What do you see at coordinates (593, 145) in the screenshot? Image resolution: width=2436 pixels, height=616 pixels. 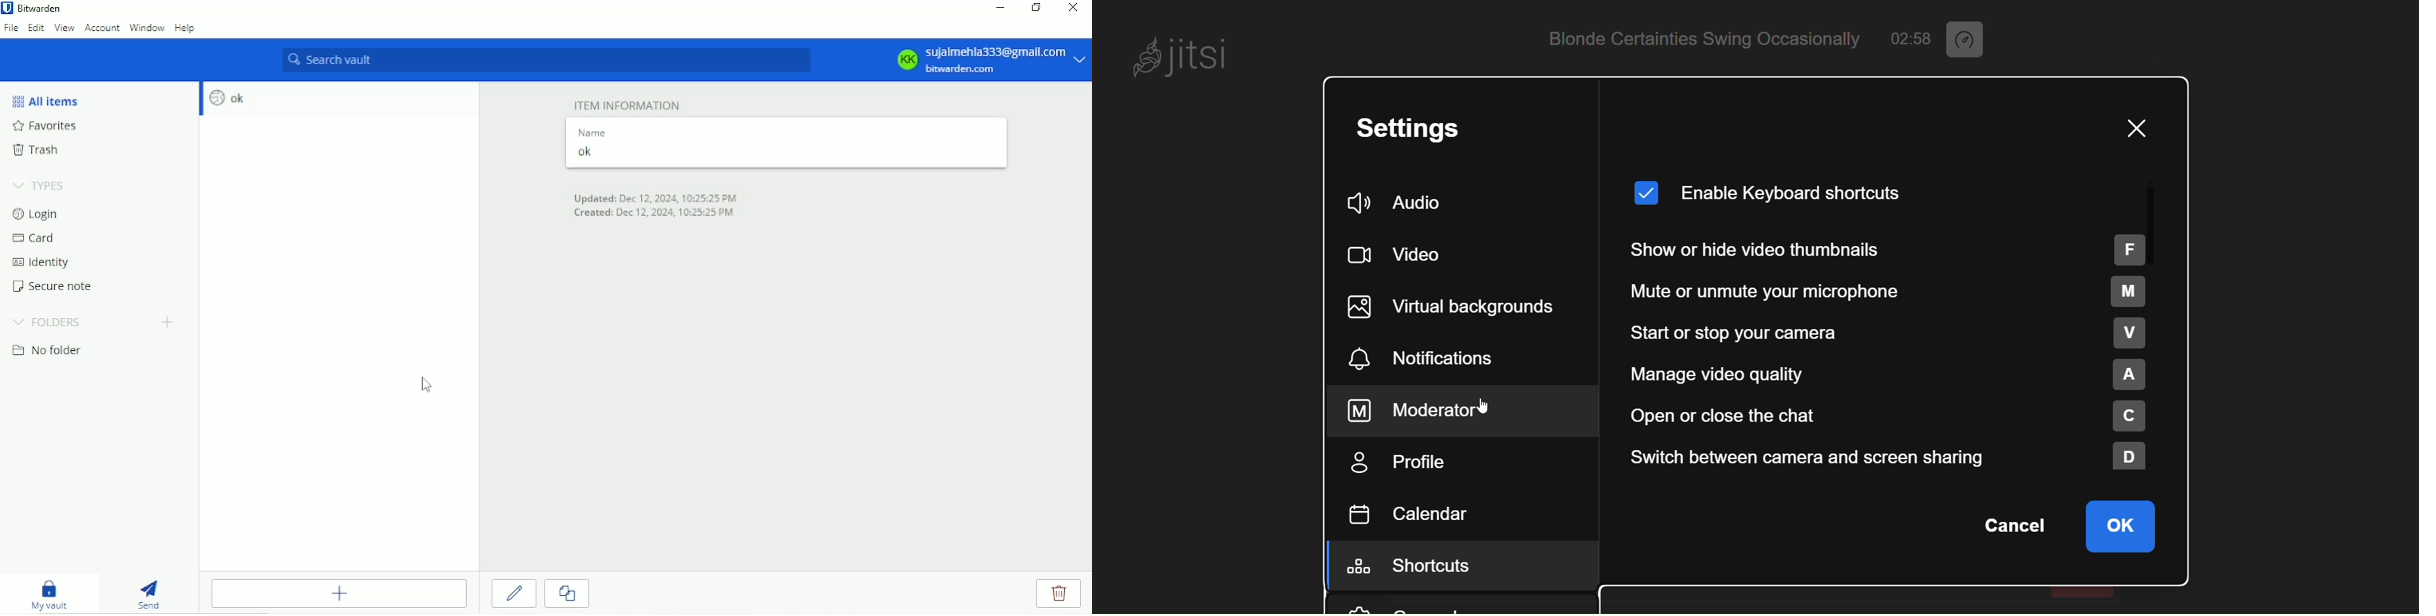 I see `Name ok` at bounding box center [593, 145].